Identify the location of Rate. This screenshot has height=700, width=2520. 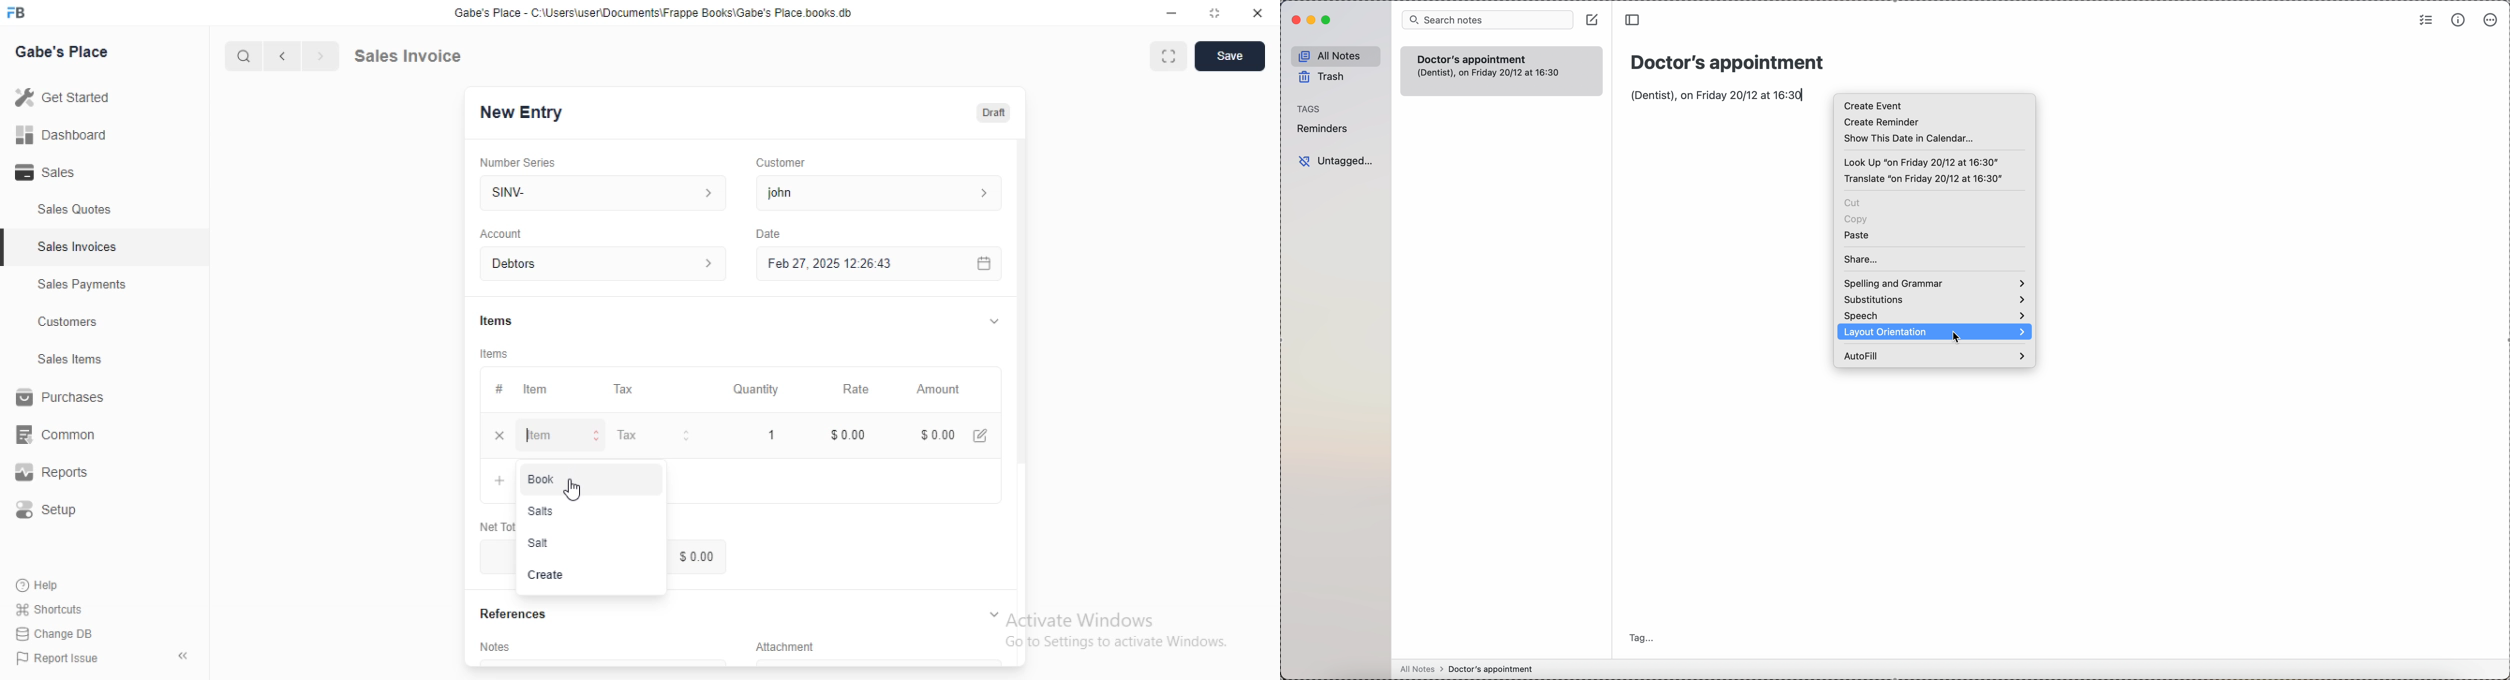
(861, 388).